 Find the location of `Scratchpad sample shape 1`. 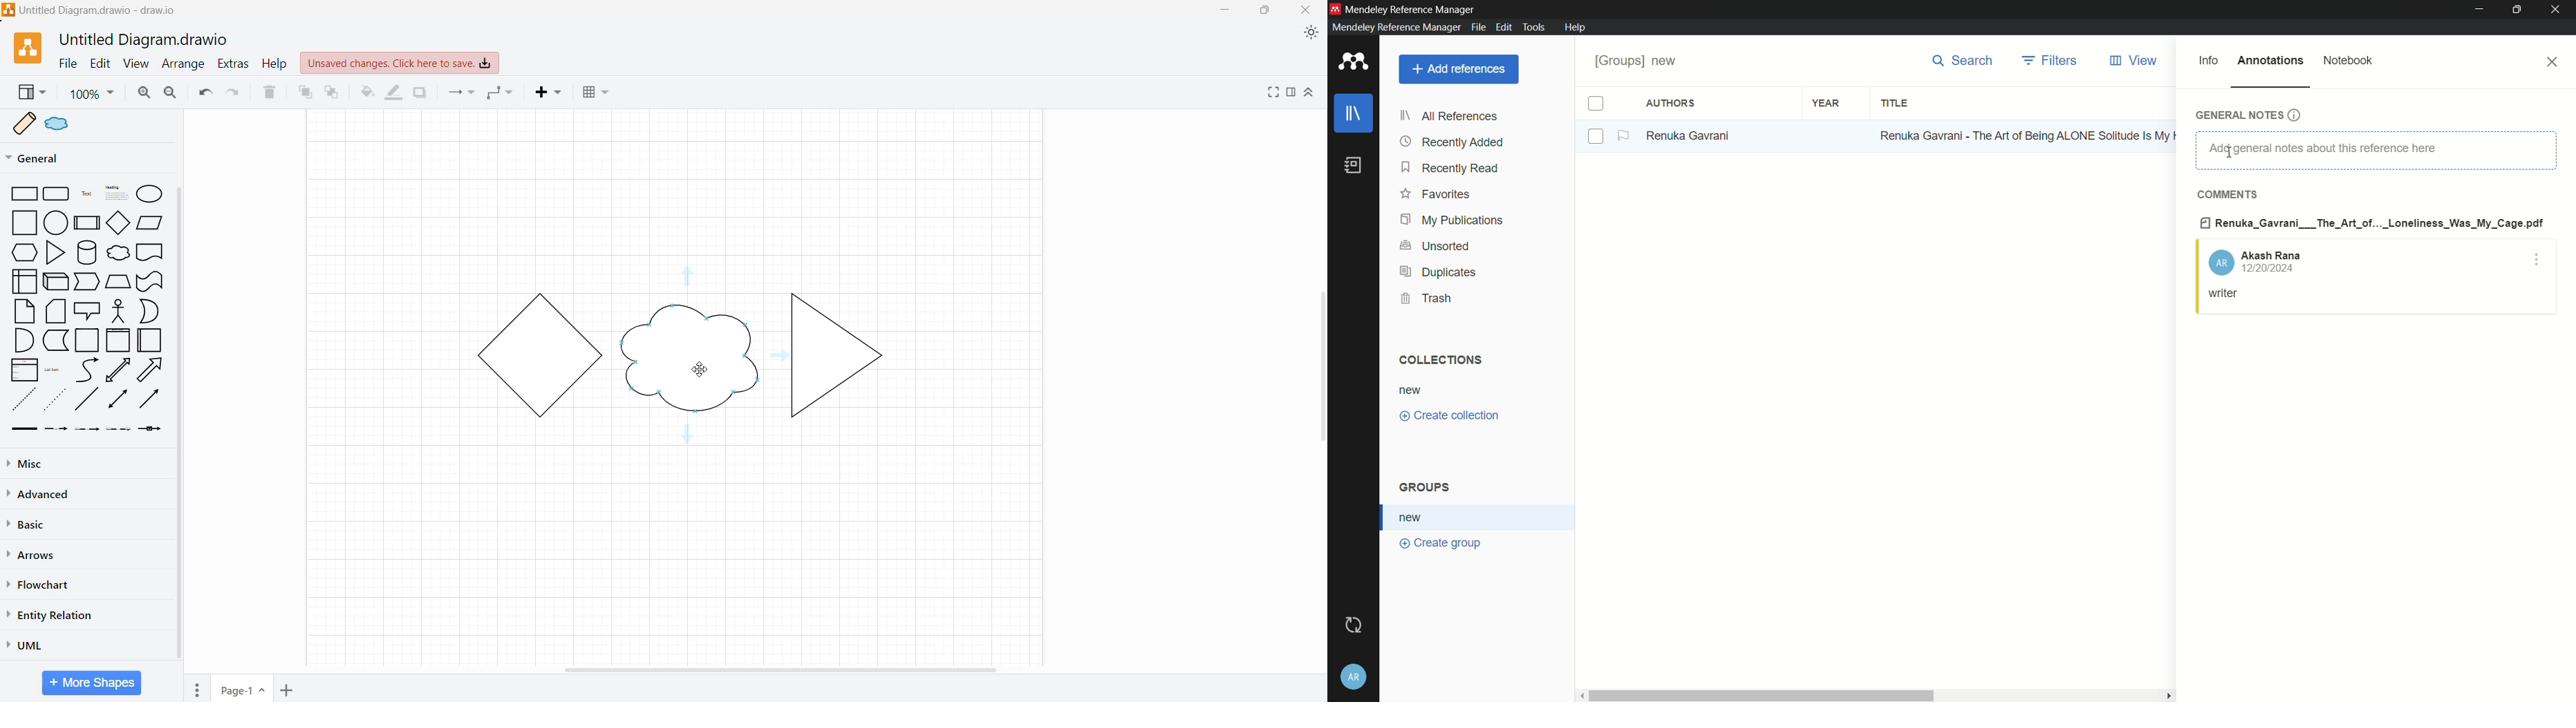

Scratchpad sample shape 1 is located at coordinates (26, 122).